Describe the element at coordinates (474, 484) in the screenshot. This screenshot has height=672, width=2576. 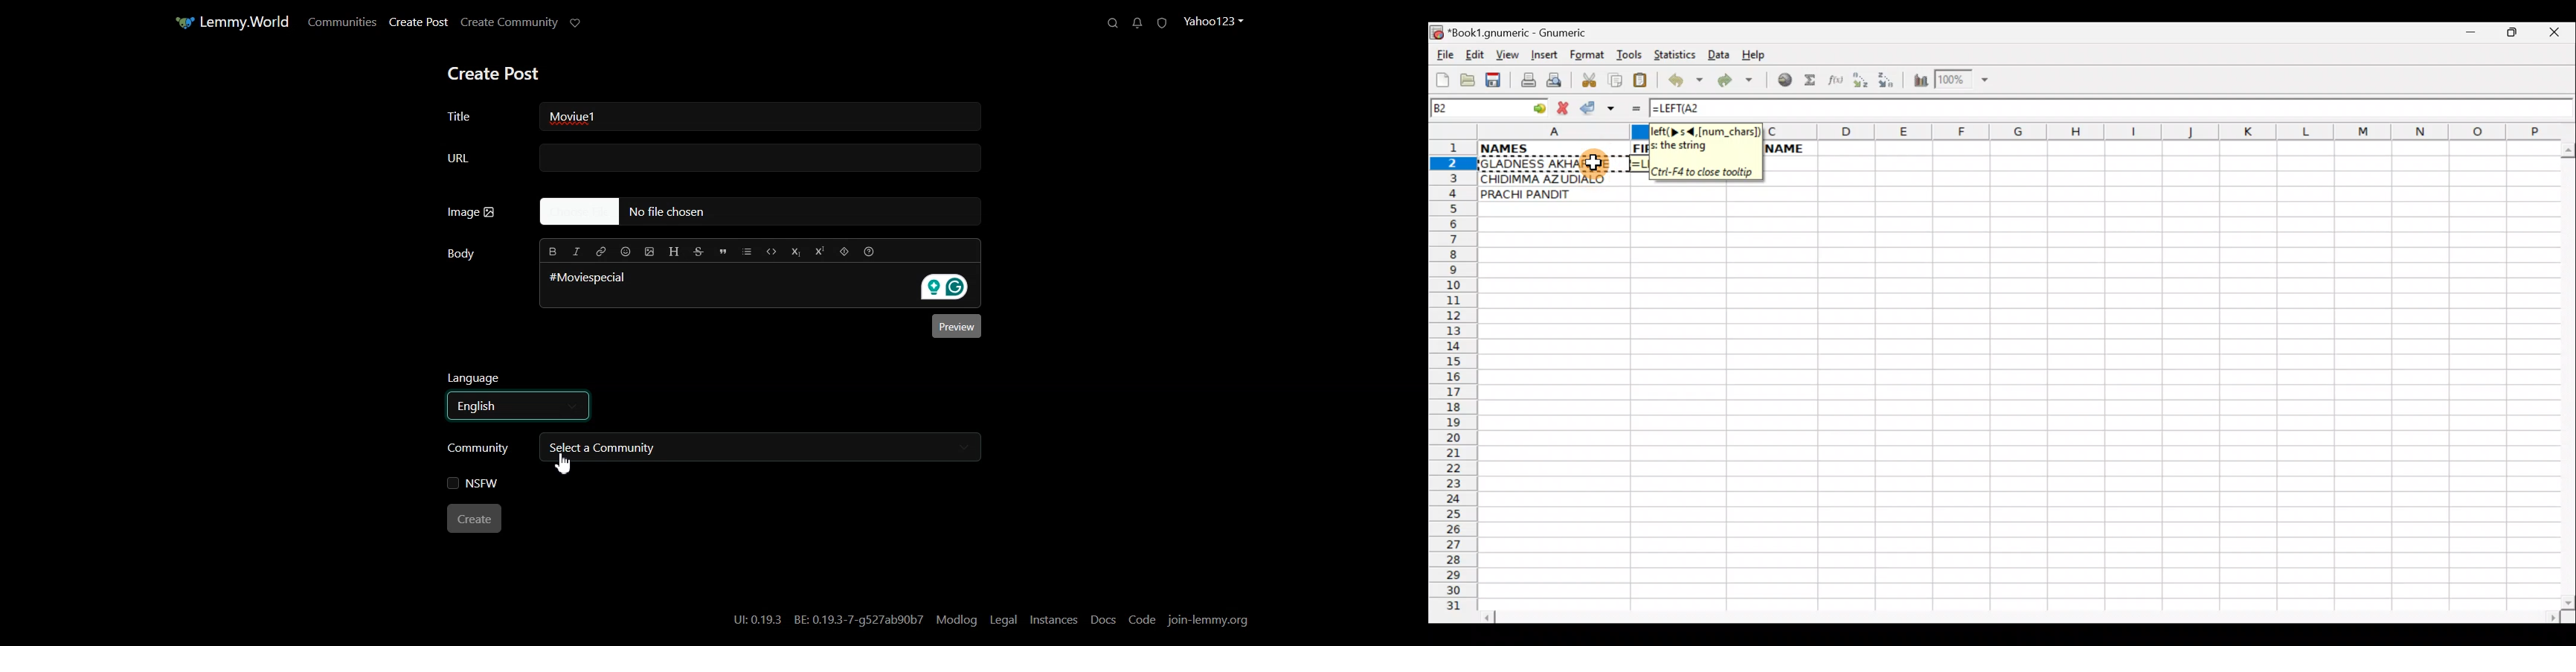
I see `NSFW` at that location.